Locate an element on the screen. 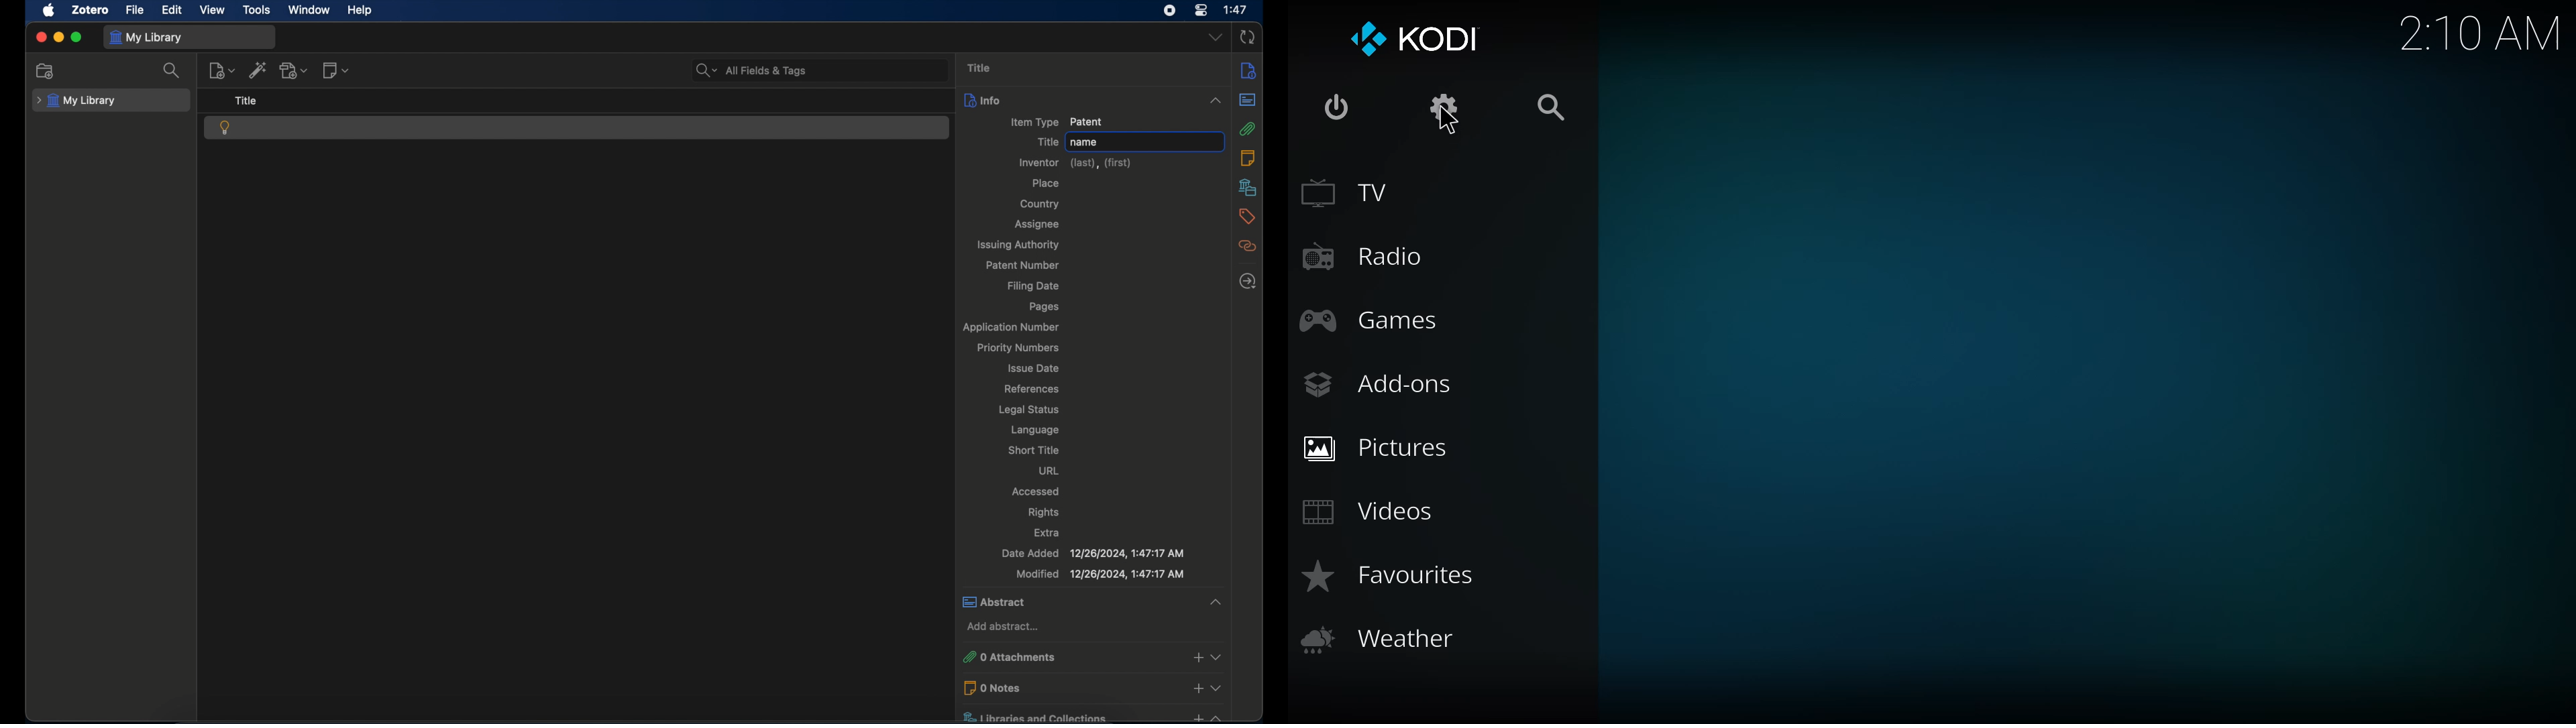  issuing authority is located at coordinates (1018, 245).